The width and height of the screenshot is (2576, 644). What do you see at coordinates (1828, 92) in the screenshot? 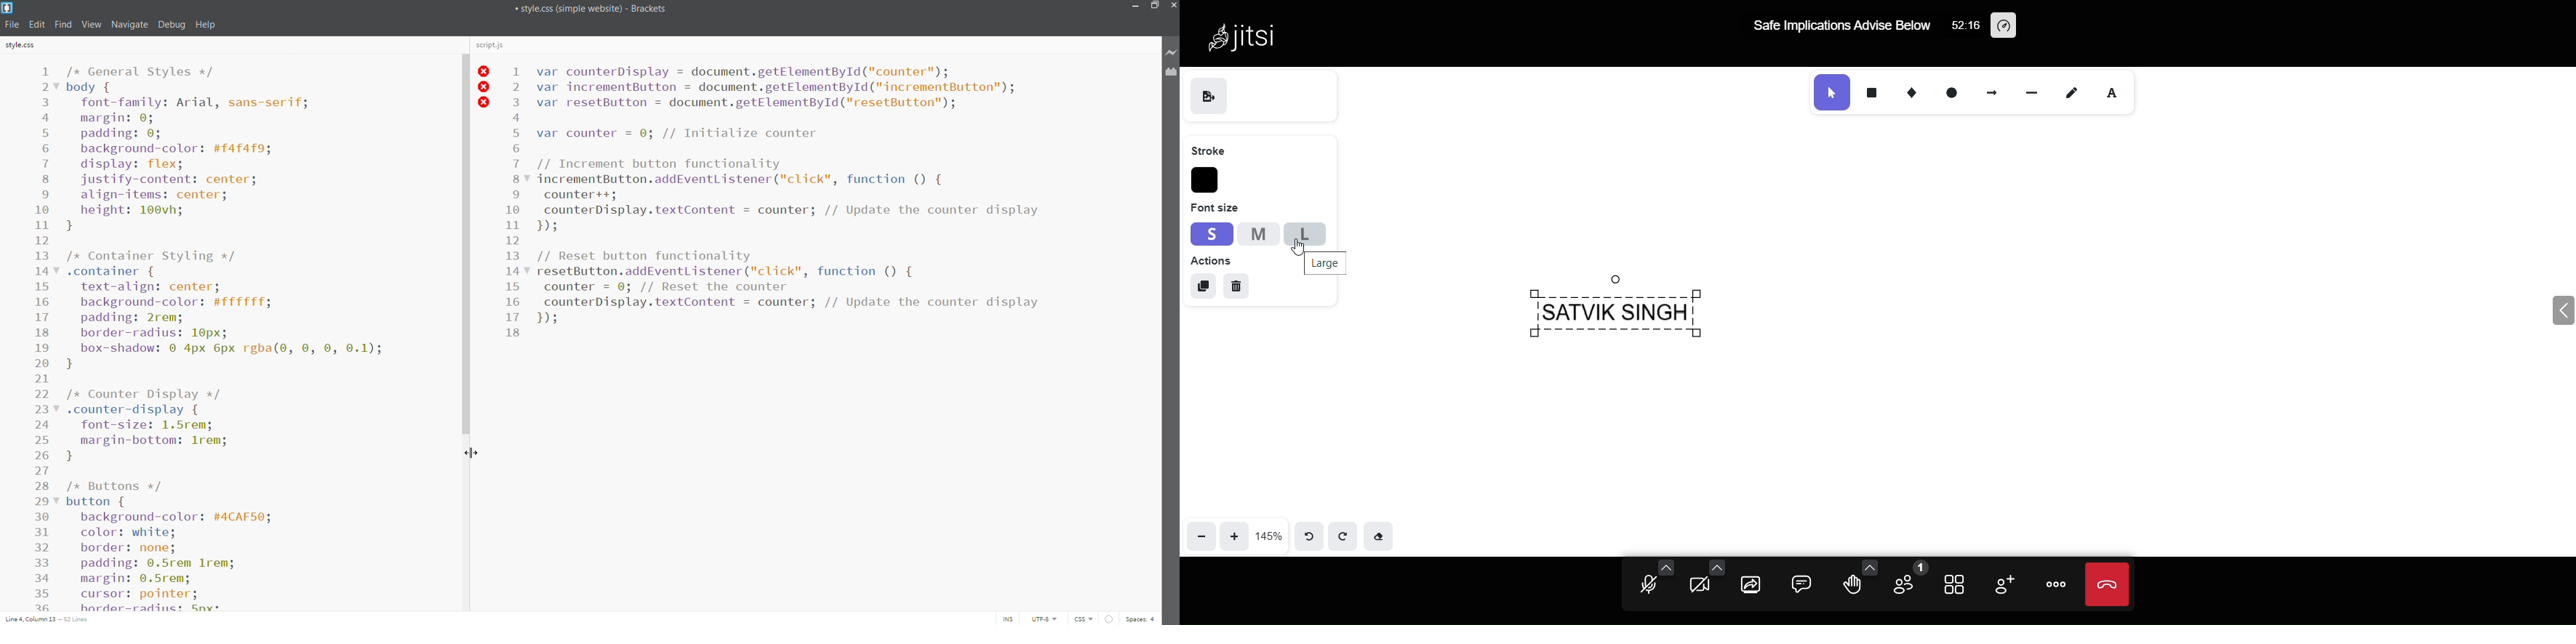
I see `Selection` at bounding box center [1828, 92].